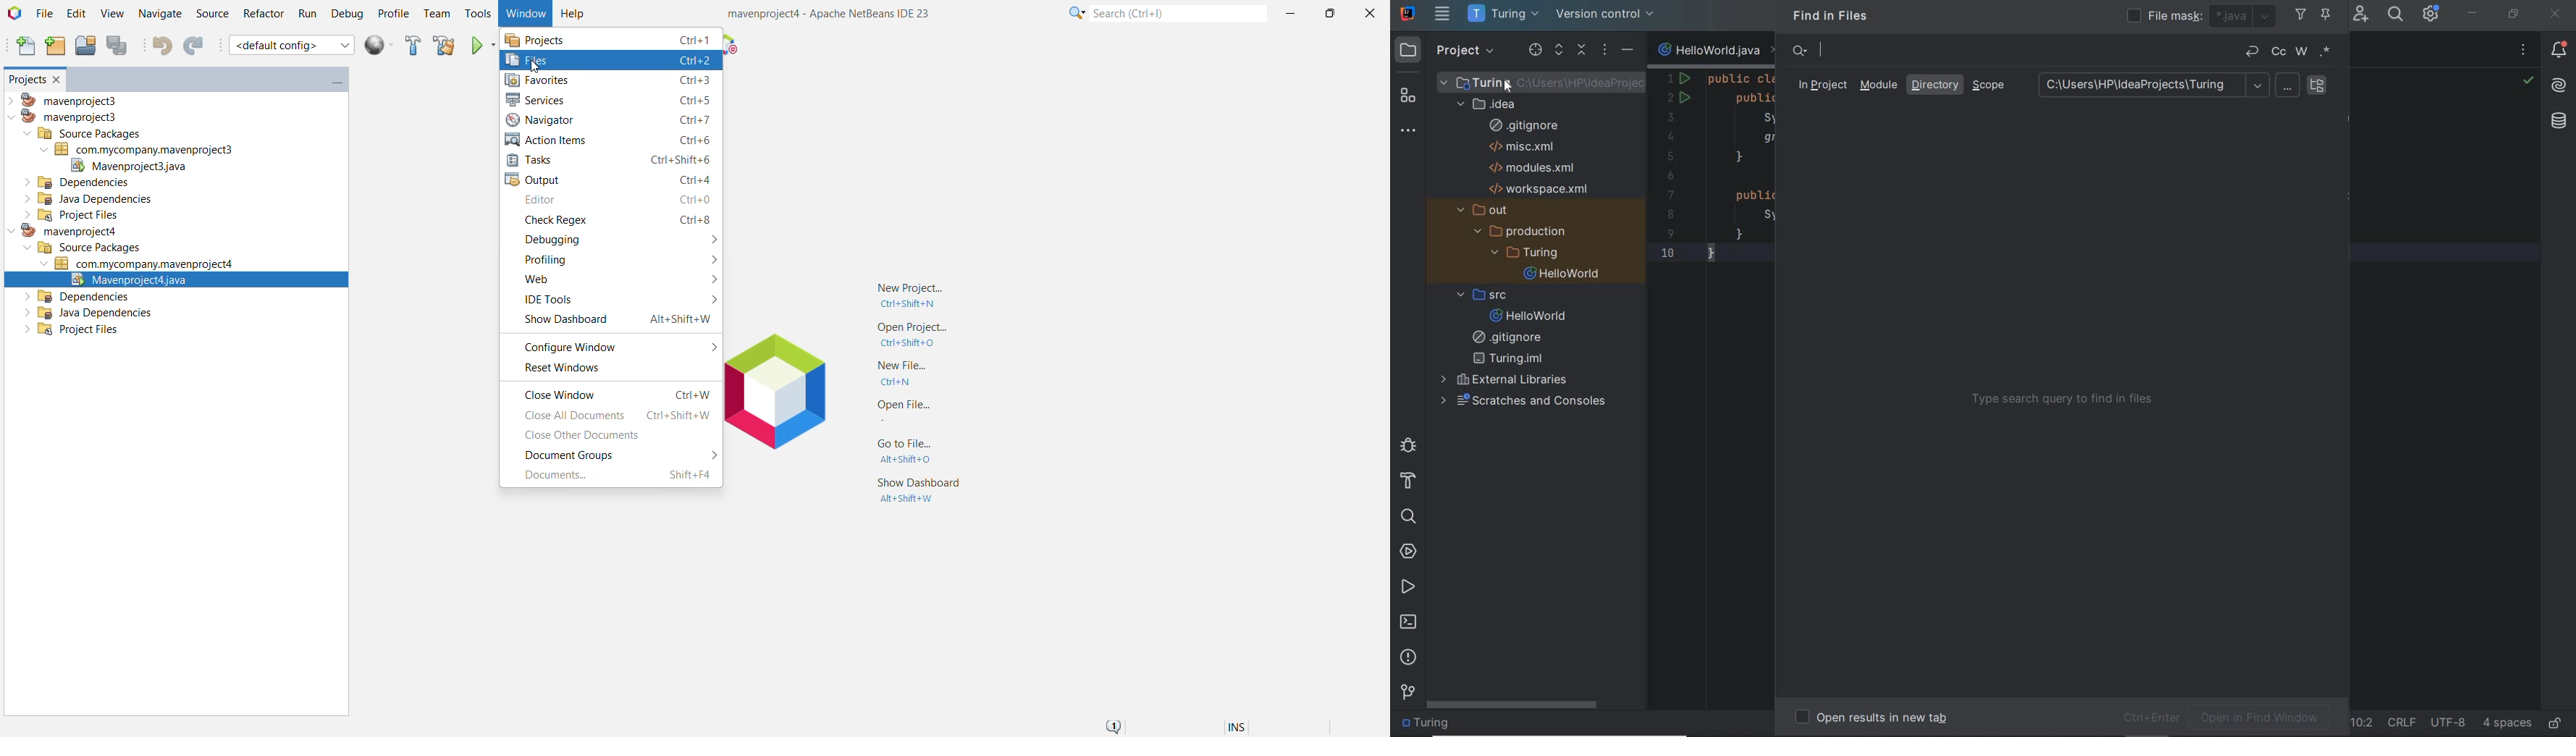 This screenshot has width=2576, height=756. What do you see at coordinates (2246, 18) in the screenshot?
I see `java` at bounding box center [2246, 18].